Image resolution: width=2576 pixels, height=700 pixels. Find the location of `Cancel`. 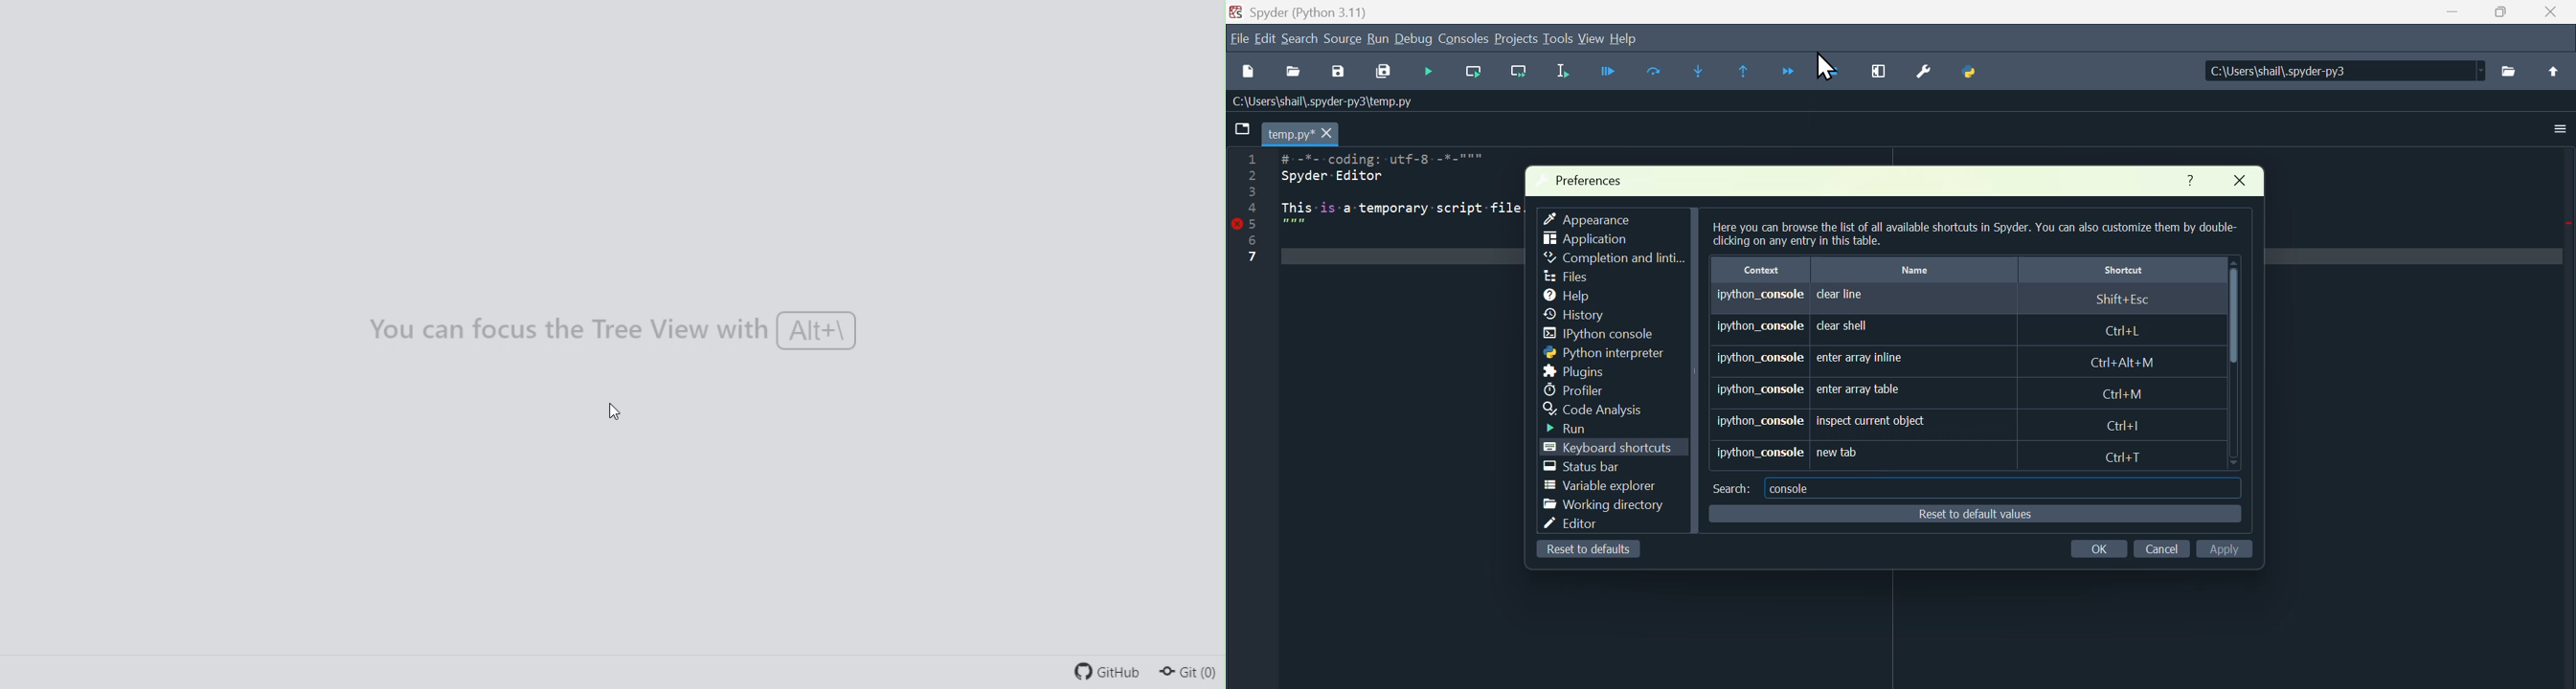

Cancel is located at coordinates (2161, 550).